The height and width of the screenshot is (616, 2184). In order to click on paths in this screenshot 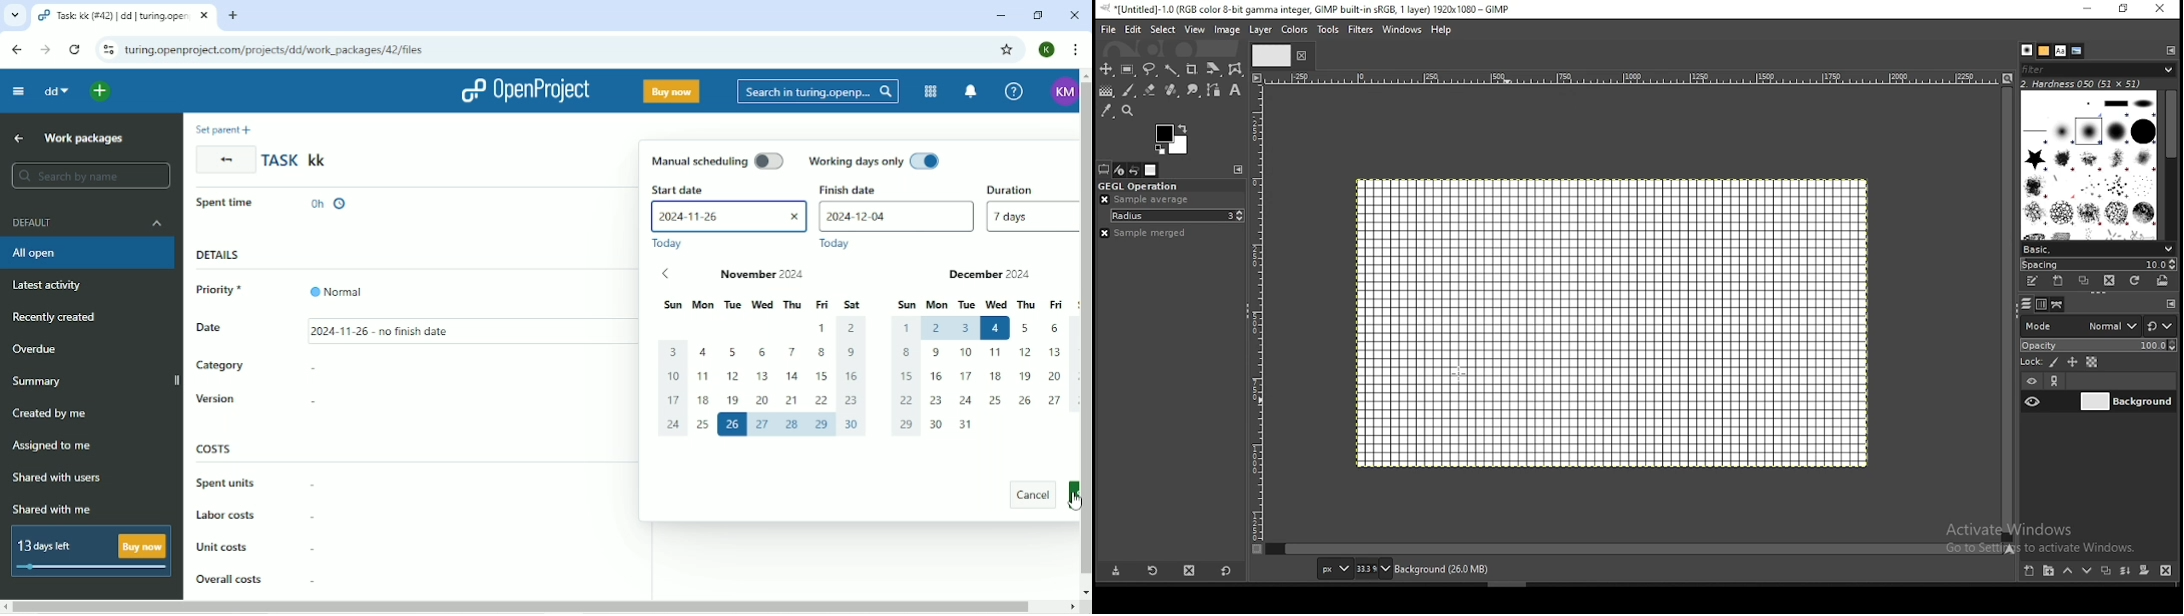, I will do `click(2061, 305)`.